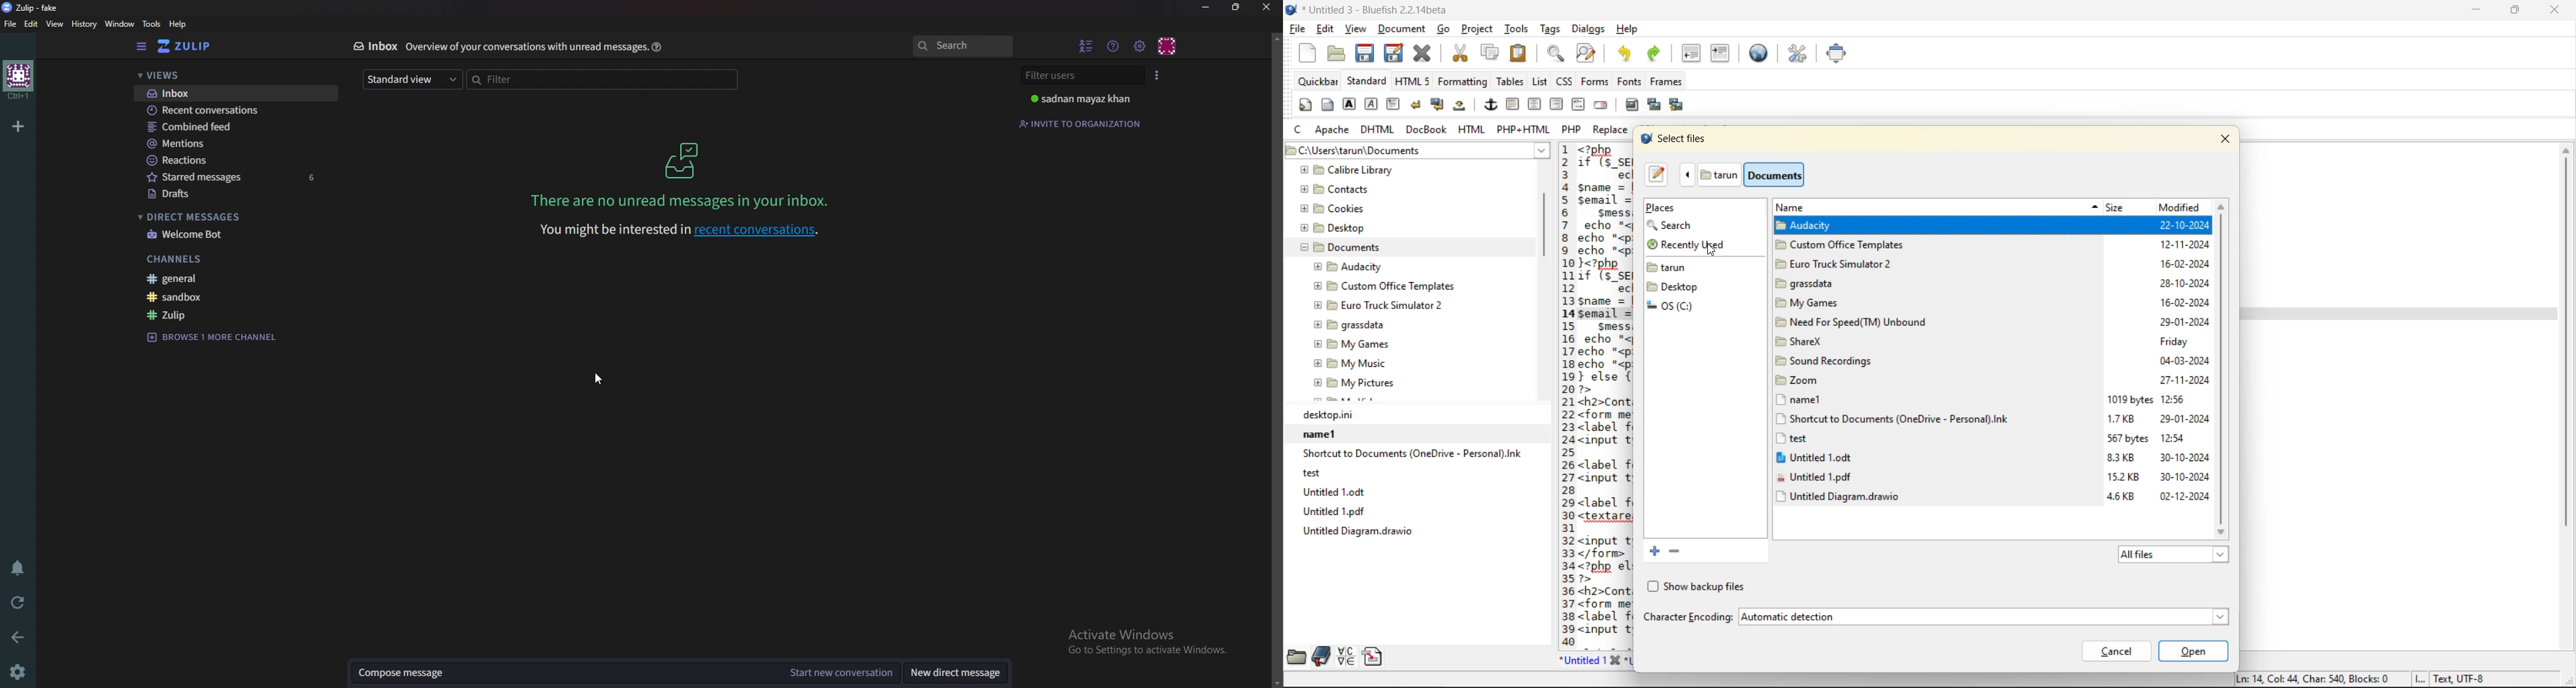  Describe the element at coordinates (1694, 54) in the screenshot. I see `unindent ` at that location.